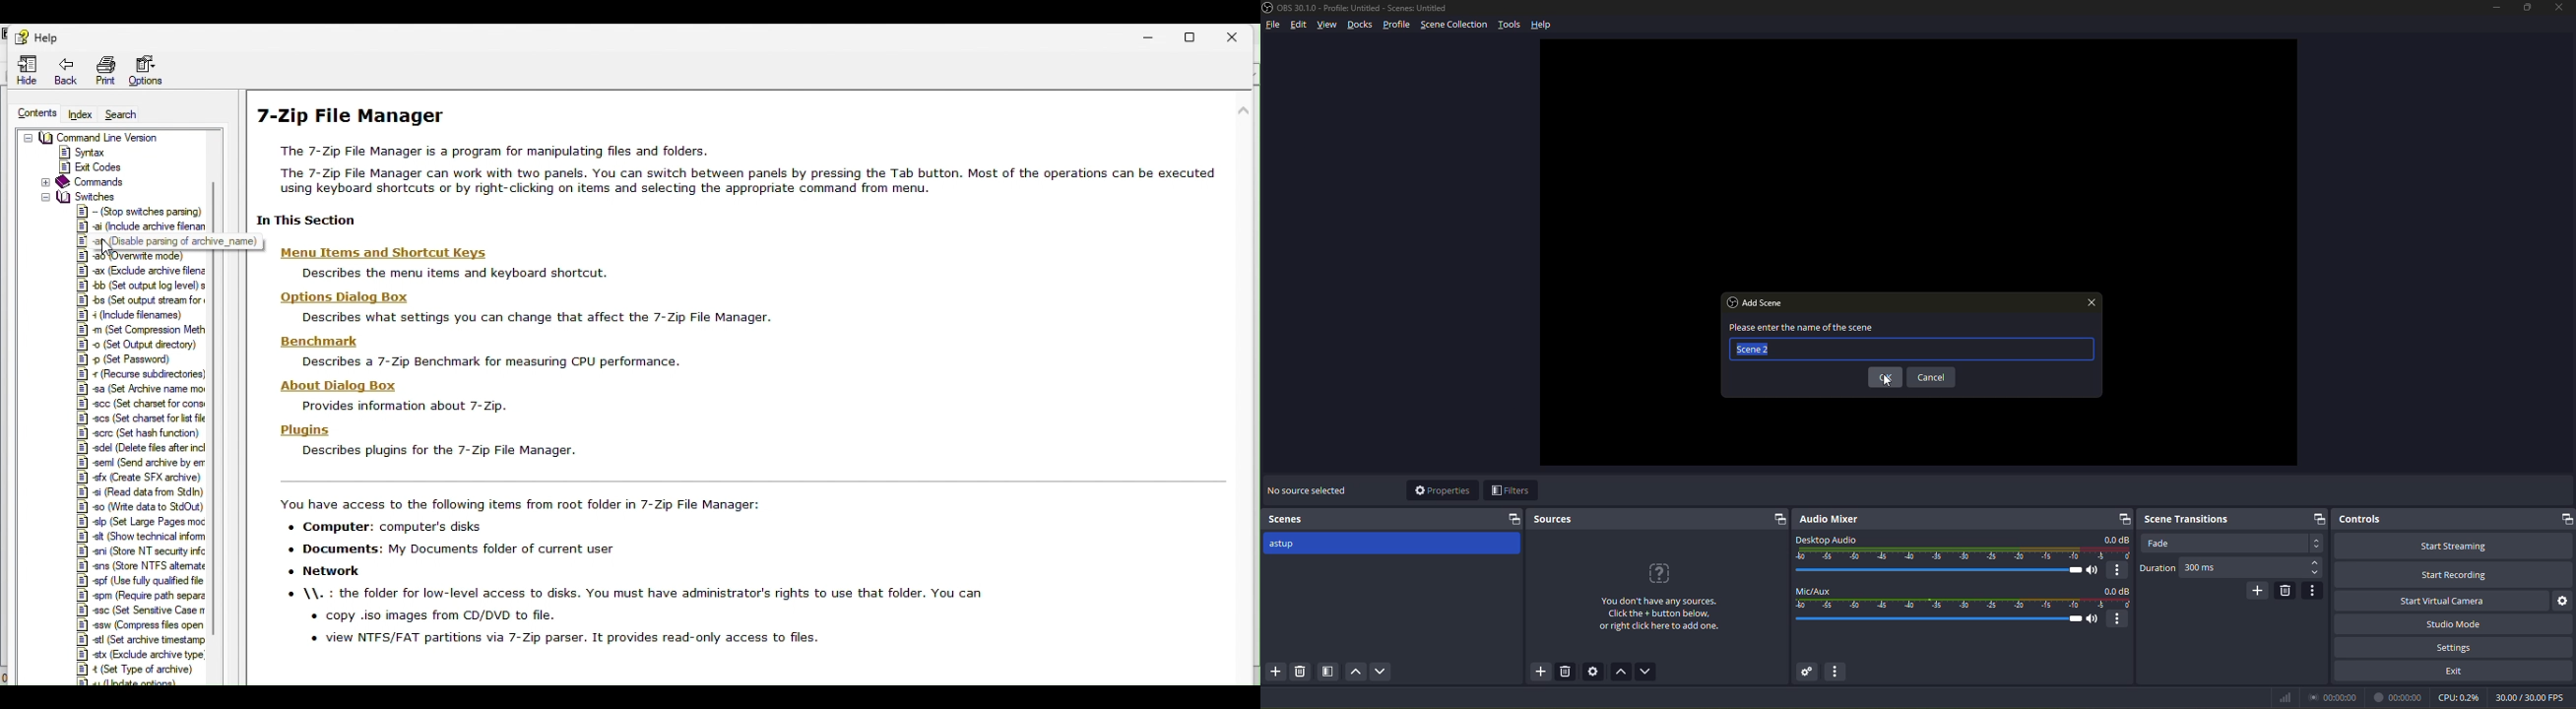 This screenshot has height=728, width=2576. What do you see at coordinates (1382, 671) in the screenshot?
I see `move scene down` at bounding box center [1382, 671].